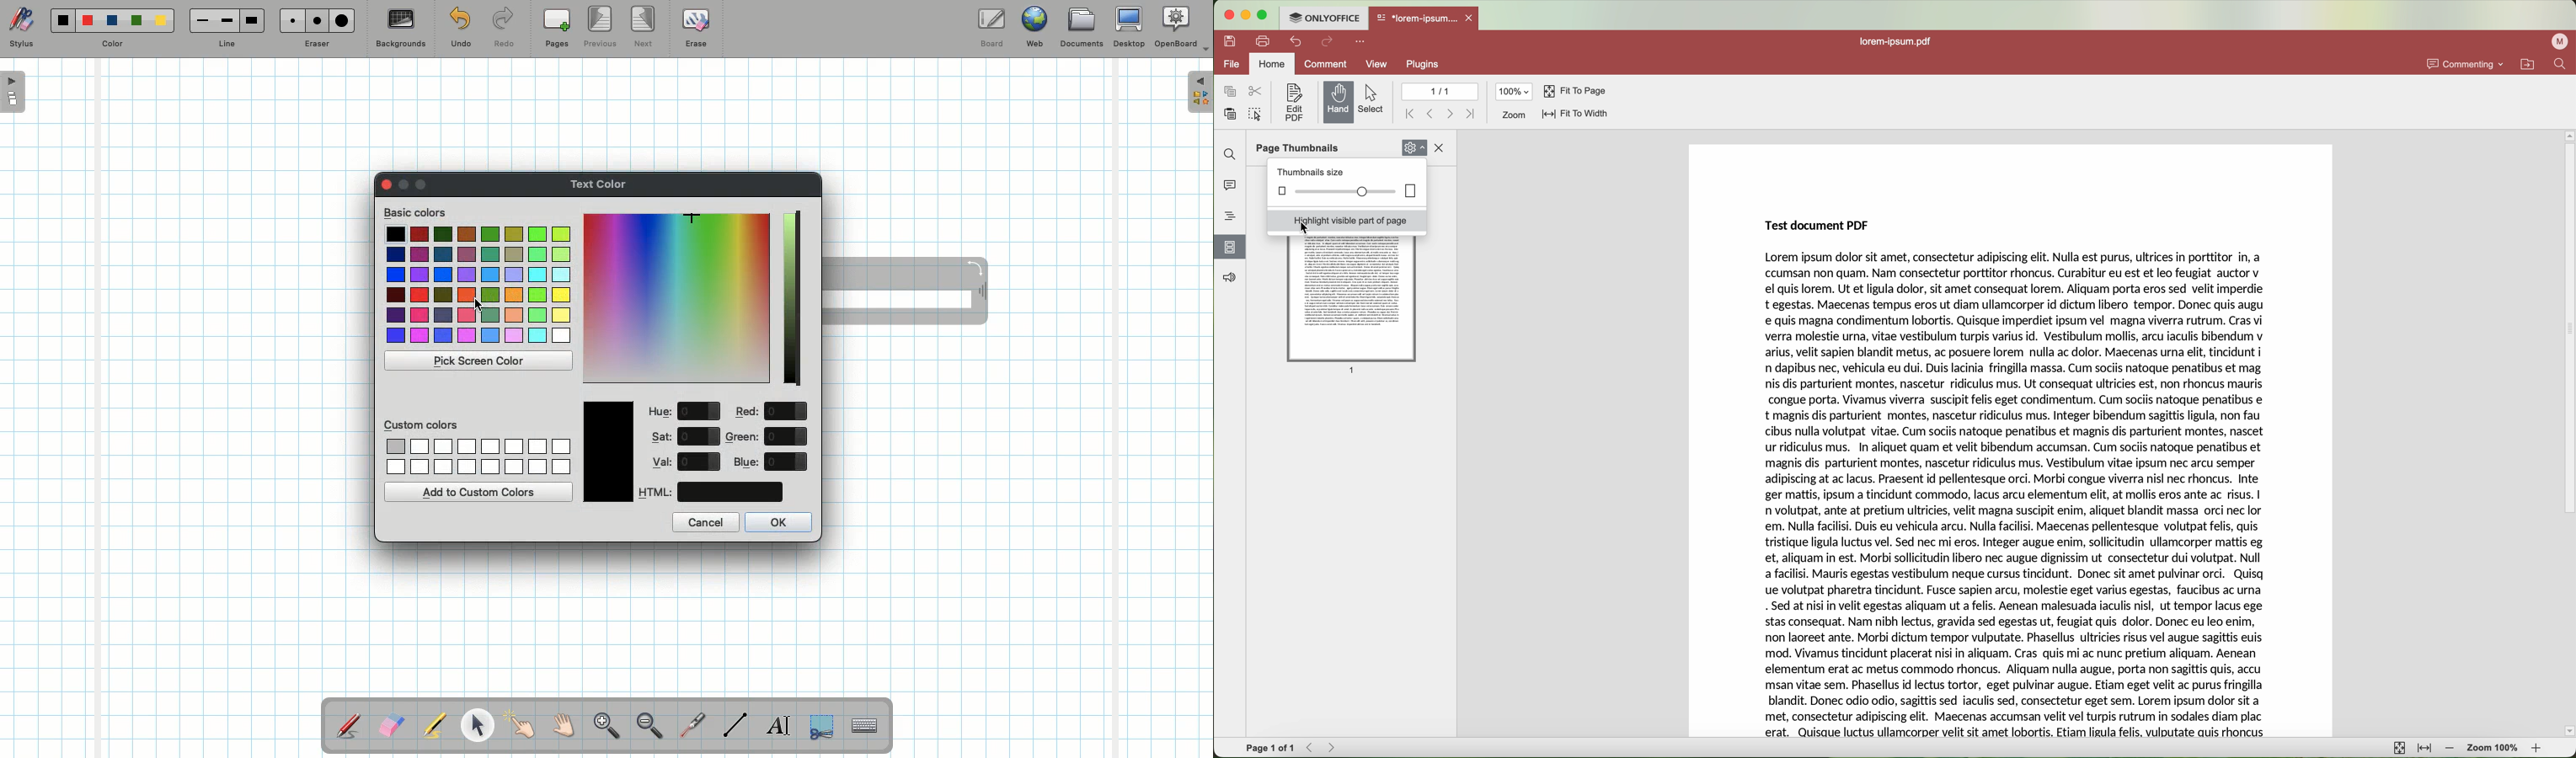 This screenshot has height=784, width=2576. What do you see at coordinates (1293, 41) in the screenshot?
I see `undo` at bounding box center [1293, 41].